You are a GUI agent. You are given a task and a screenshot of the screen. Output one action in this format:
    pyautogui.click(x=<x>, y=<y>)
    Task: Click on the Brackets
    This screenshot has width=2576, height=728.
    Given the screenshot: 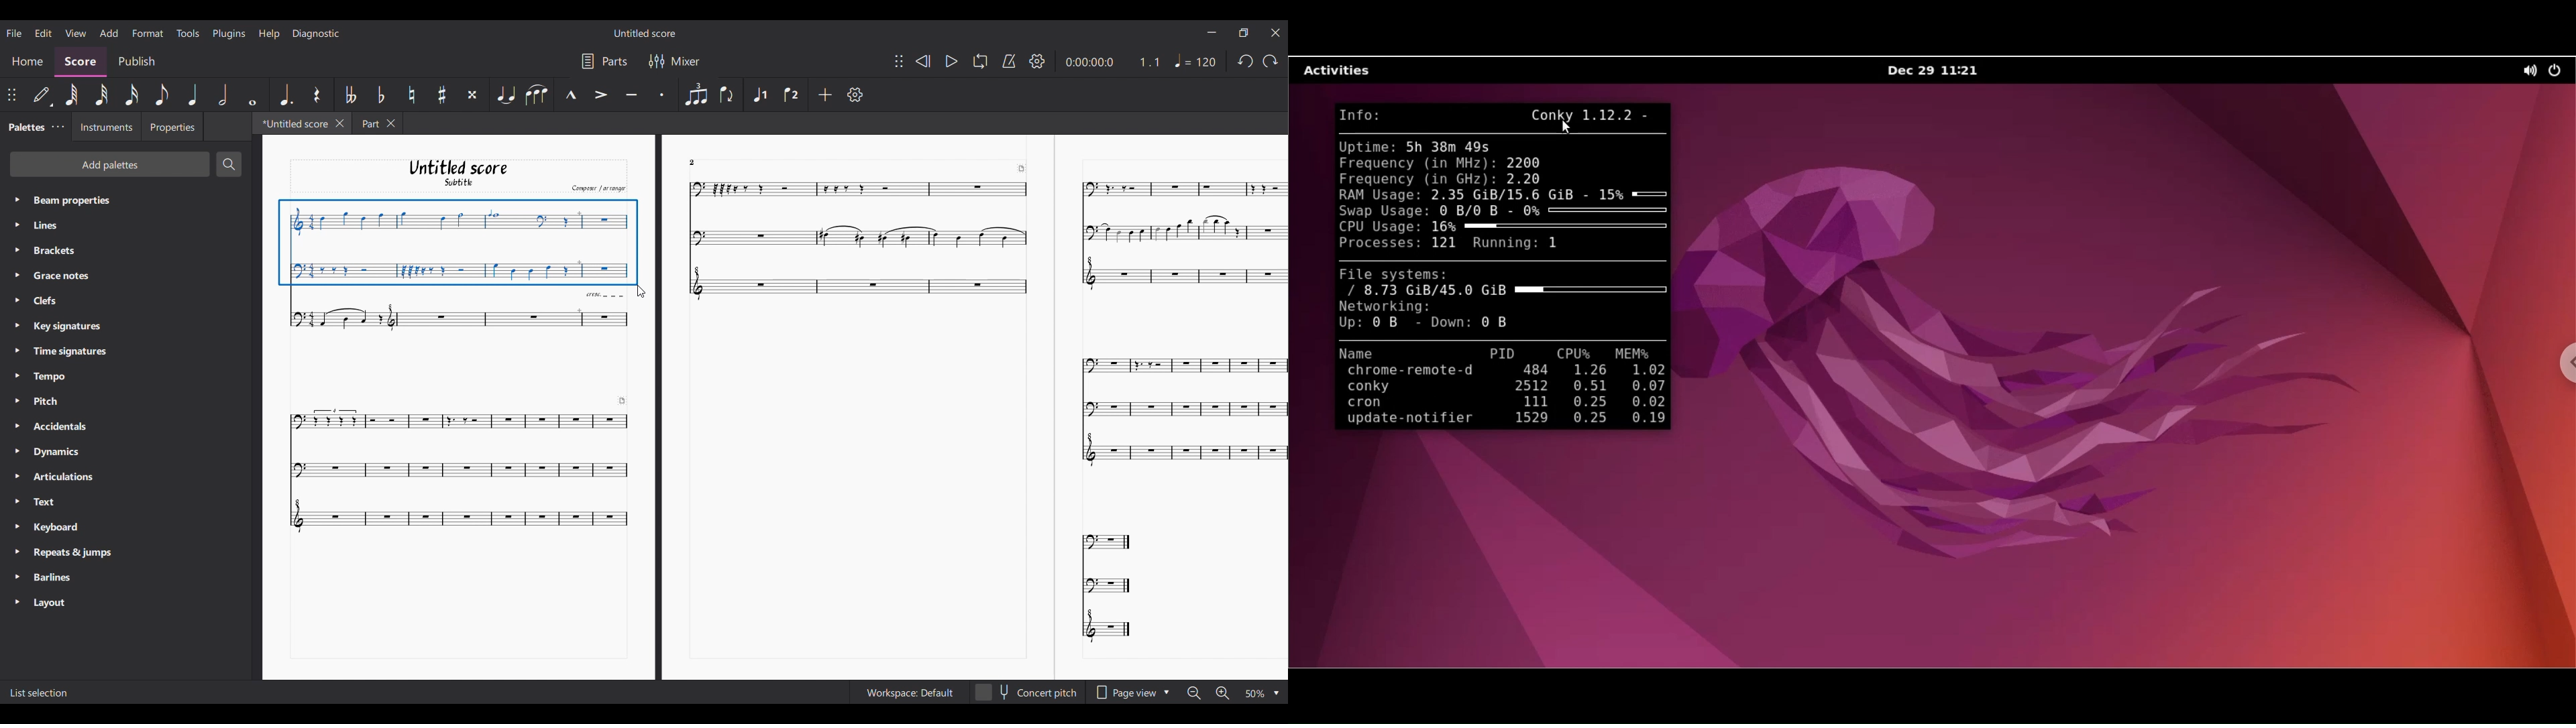 What is the action you would take?
    pyautogui.click(x=62, y=251)
    